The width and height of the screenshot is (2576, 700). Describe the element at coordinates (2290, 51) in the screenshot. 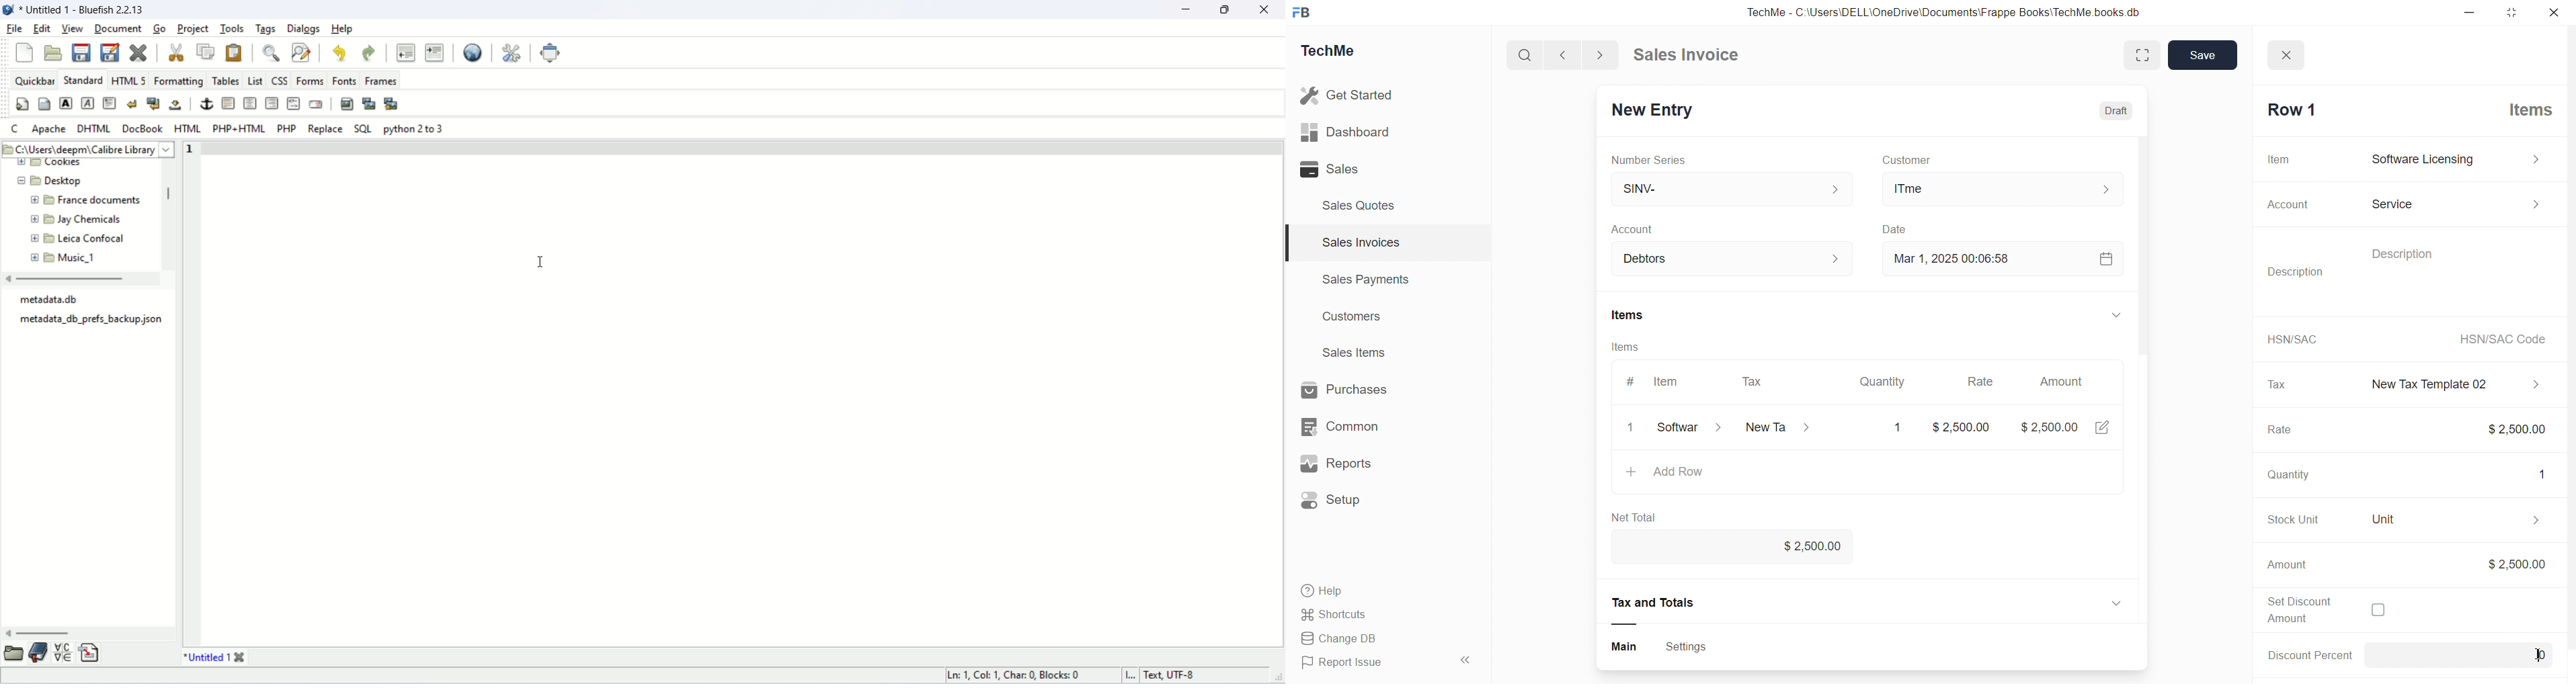

I see `Close` at that location.